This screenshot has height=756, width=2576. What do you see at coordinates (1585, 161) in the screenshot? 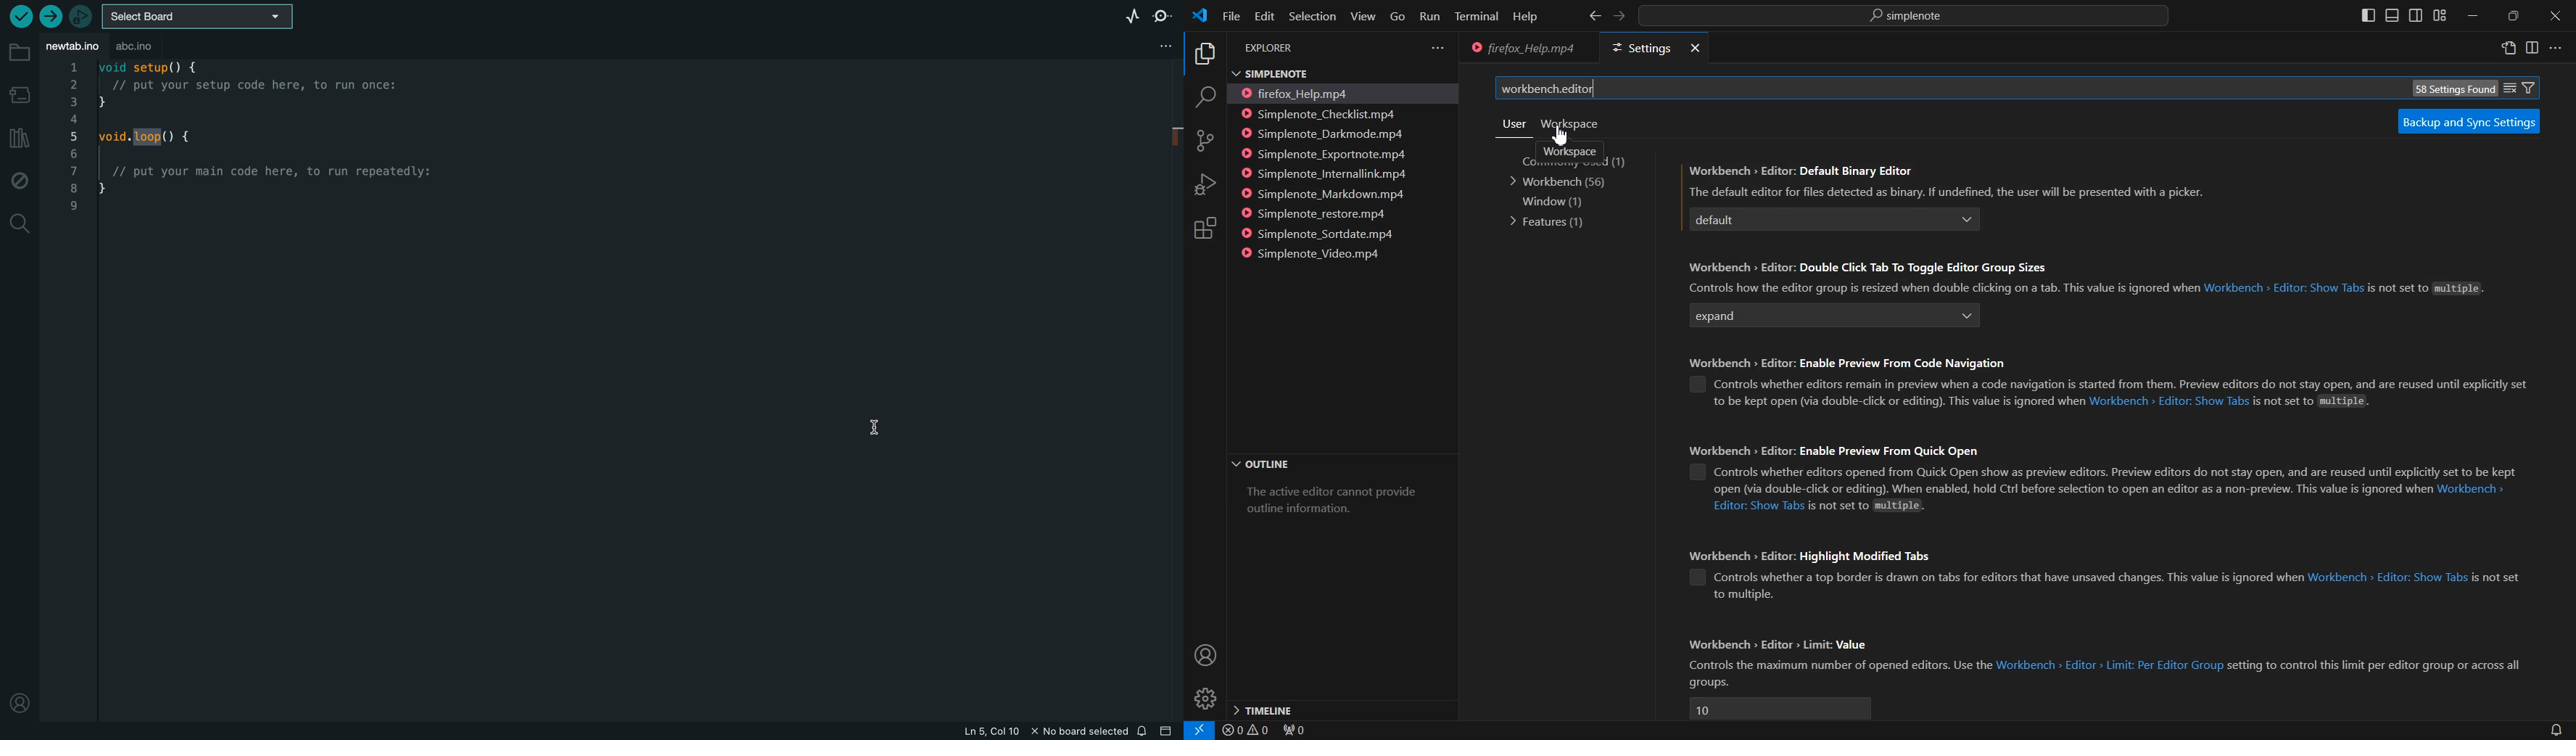
I see `Community used` at bounding box center [1585, 161].